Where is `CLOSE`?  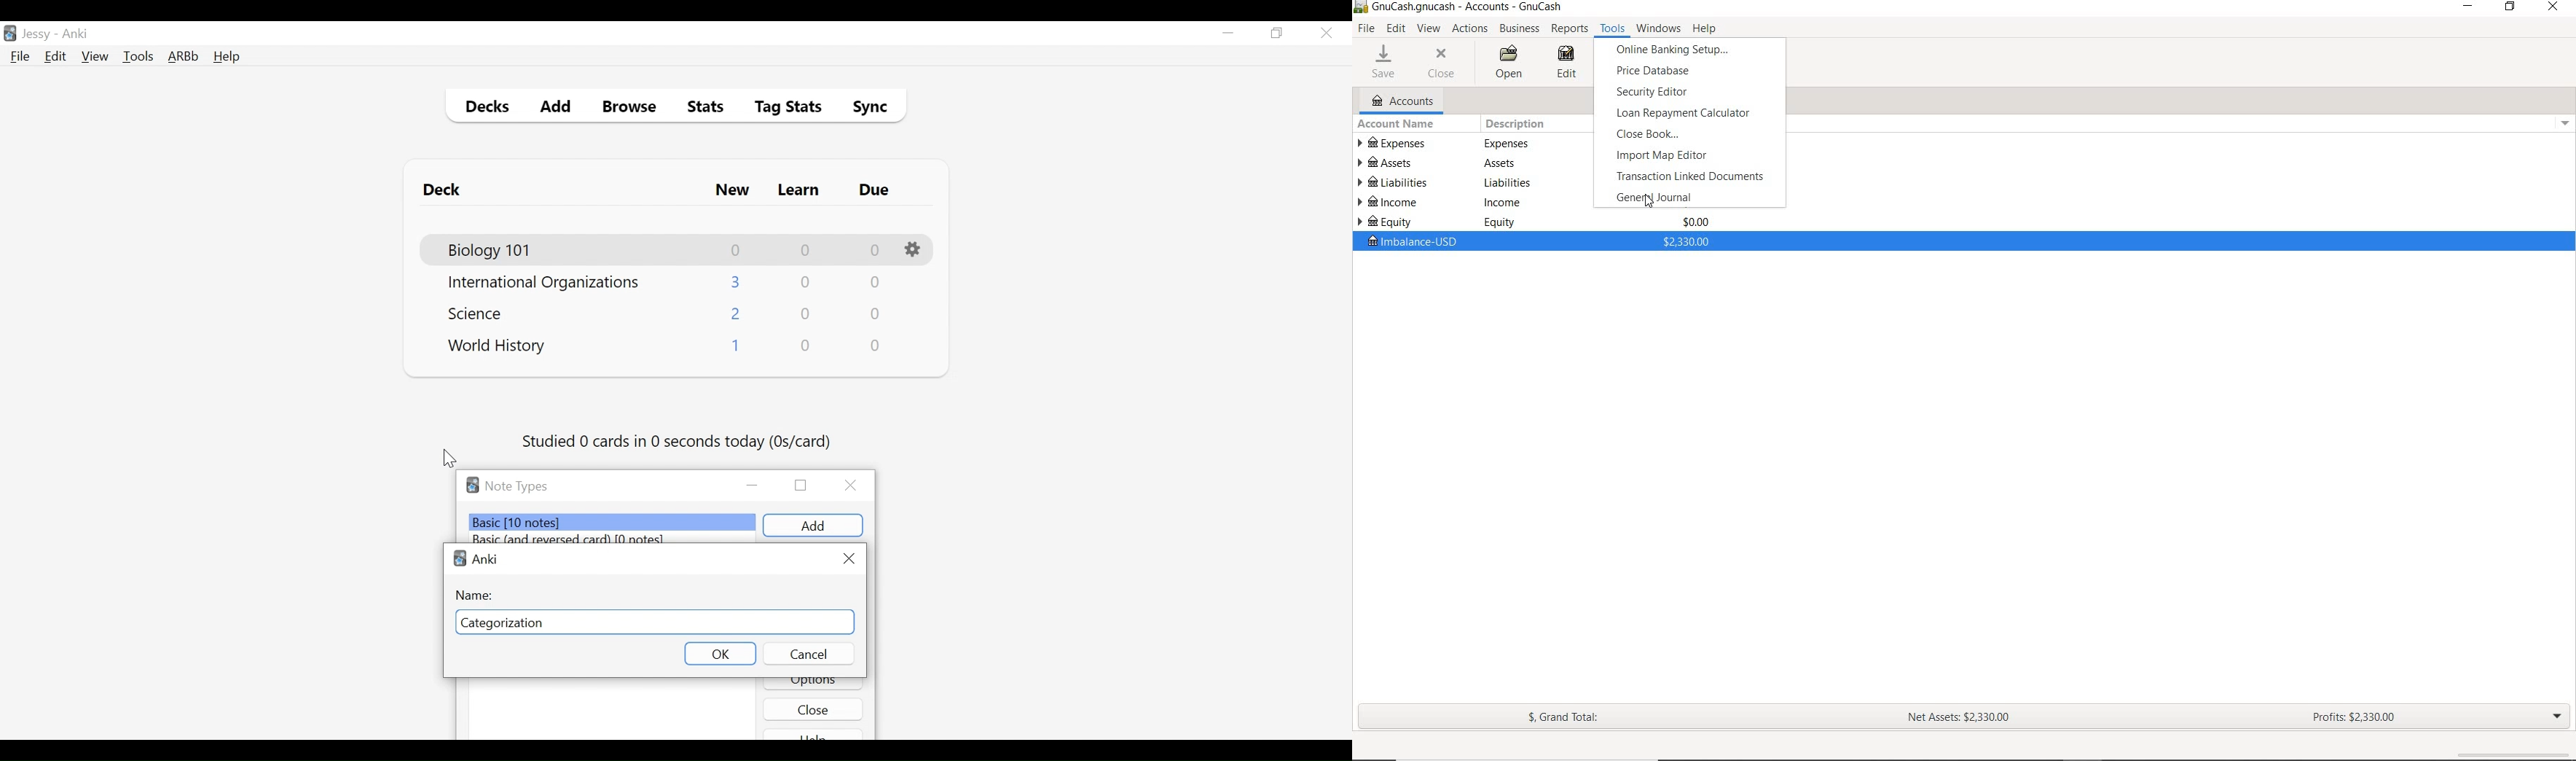 CLOSE is located at coordinates (2553, 7).